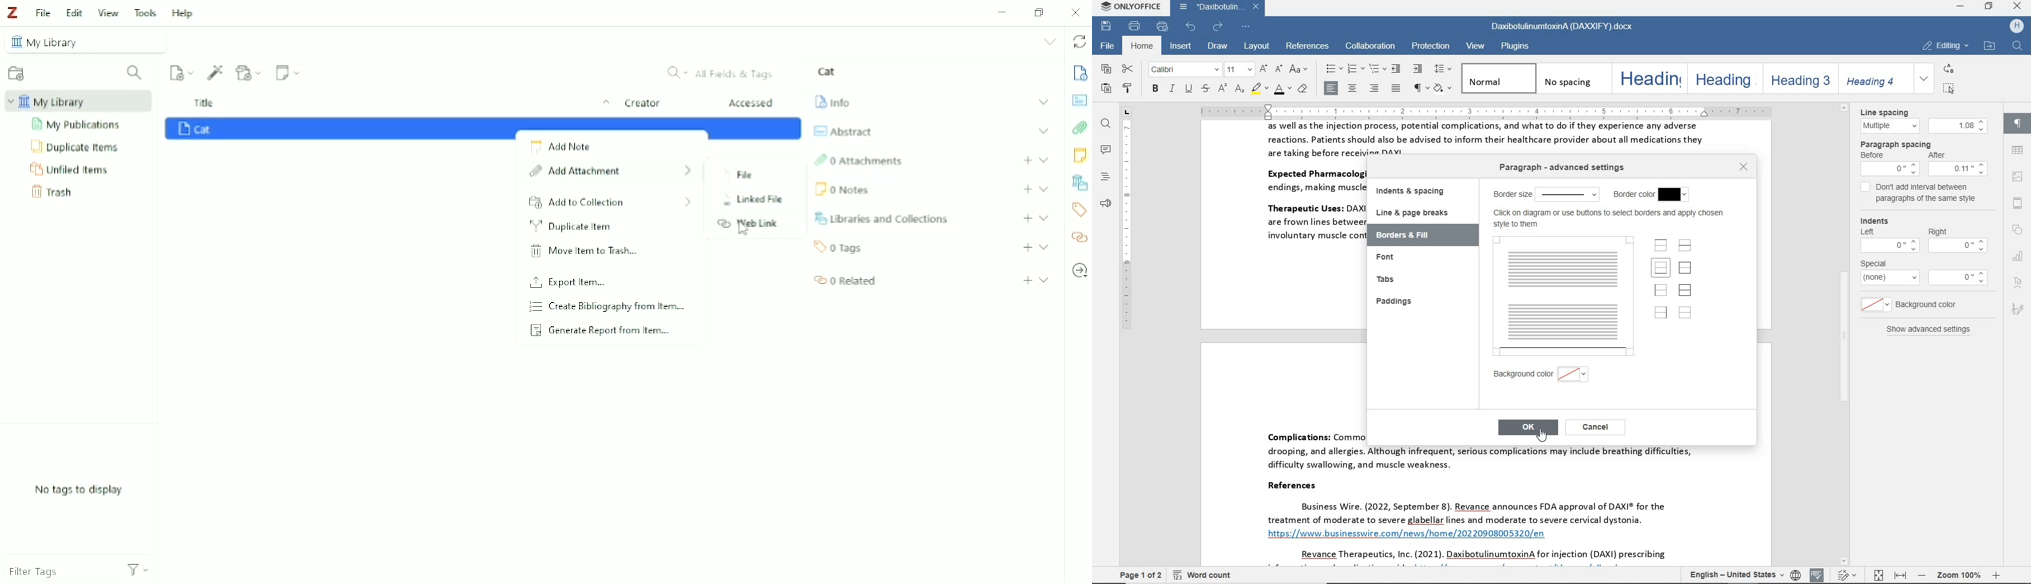 The width and height of the screenshot is (2044, 588). Describe the element at coordinates (1129, 7) in the screenshot. I see `system name` at that location.